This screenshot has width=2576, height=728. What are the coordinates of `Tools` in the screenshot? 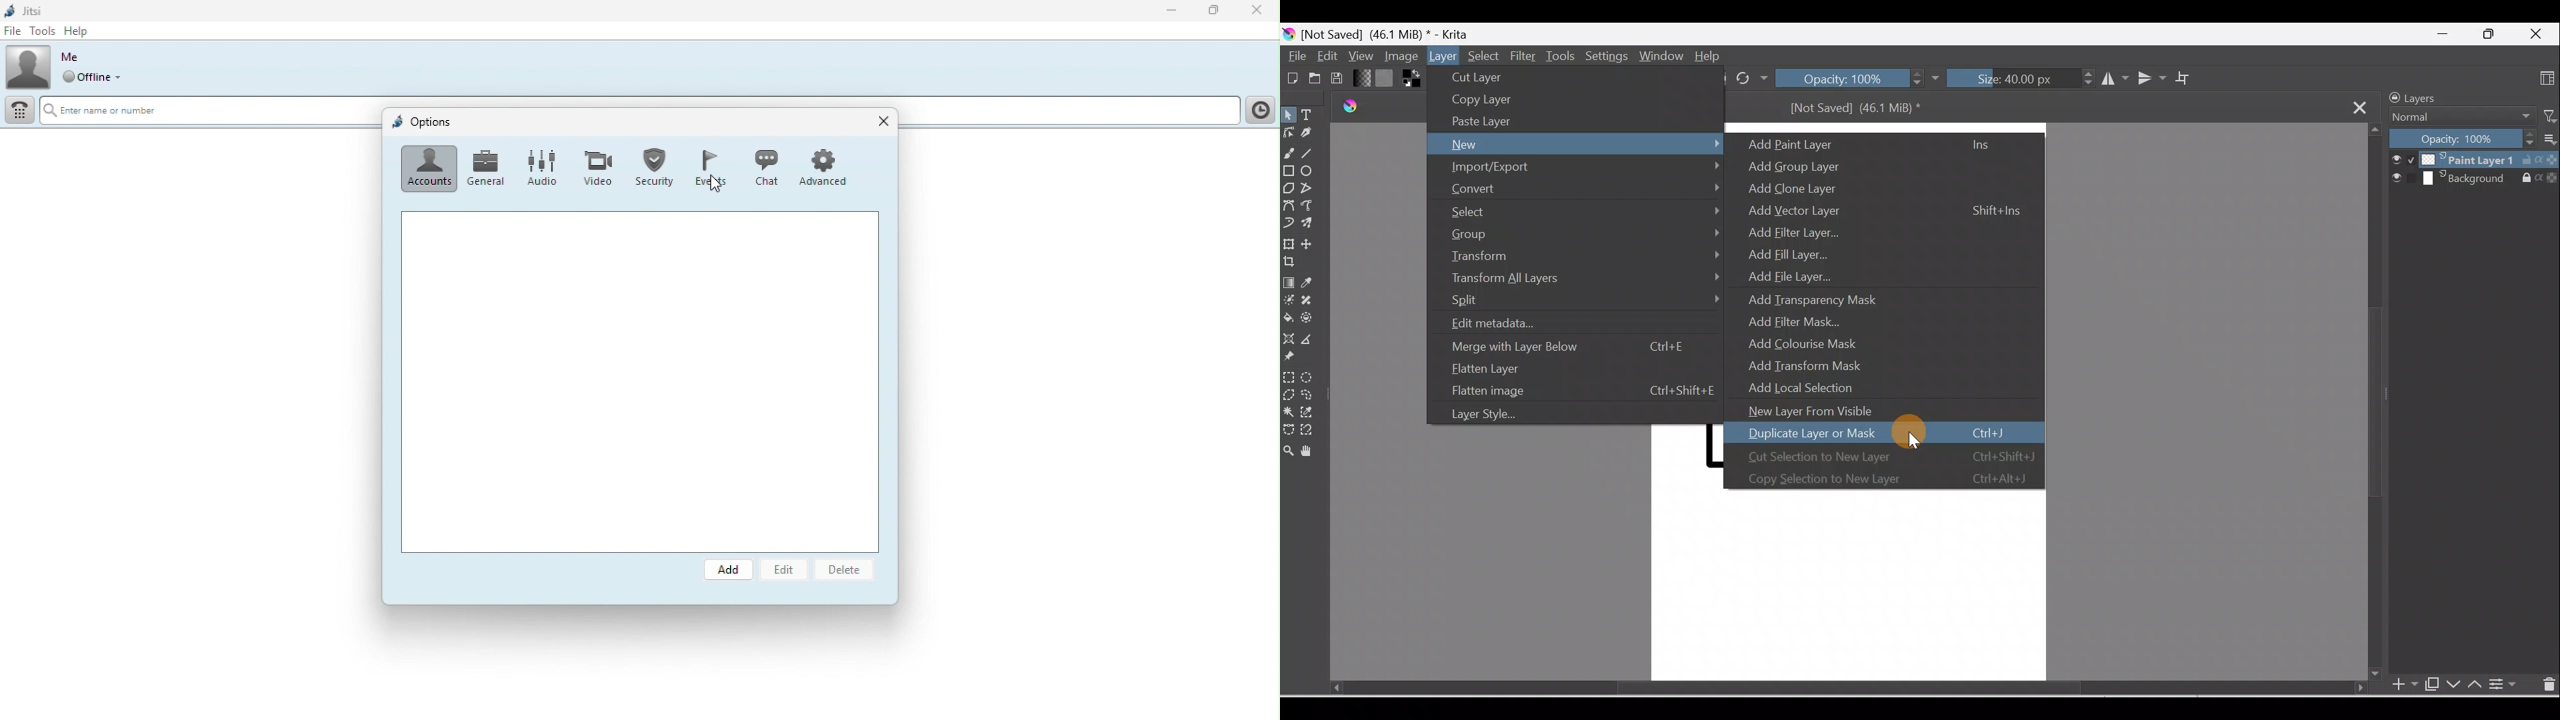 It's located at (1563, 55).